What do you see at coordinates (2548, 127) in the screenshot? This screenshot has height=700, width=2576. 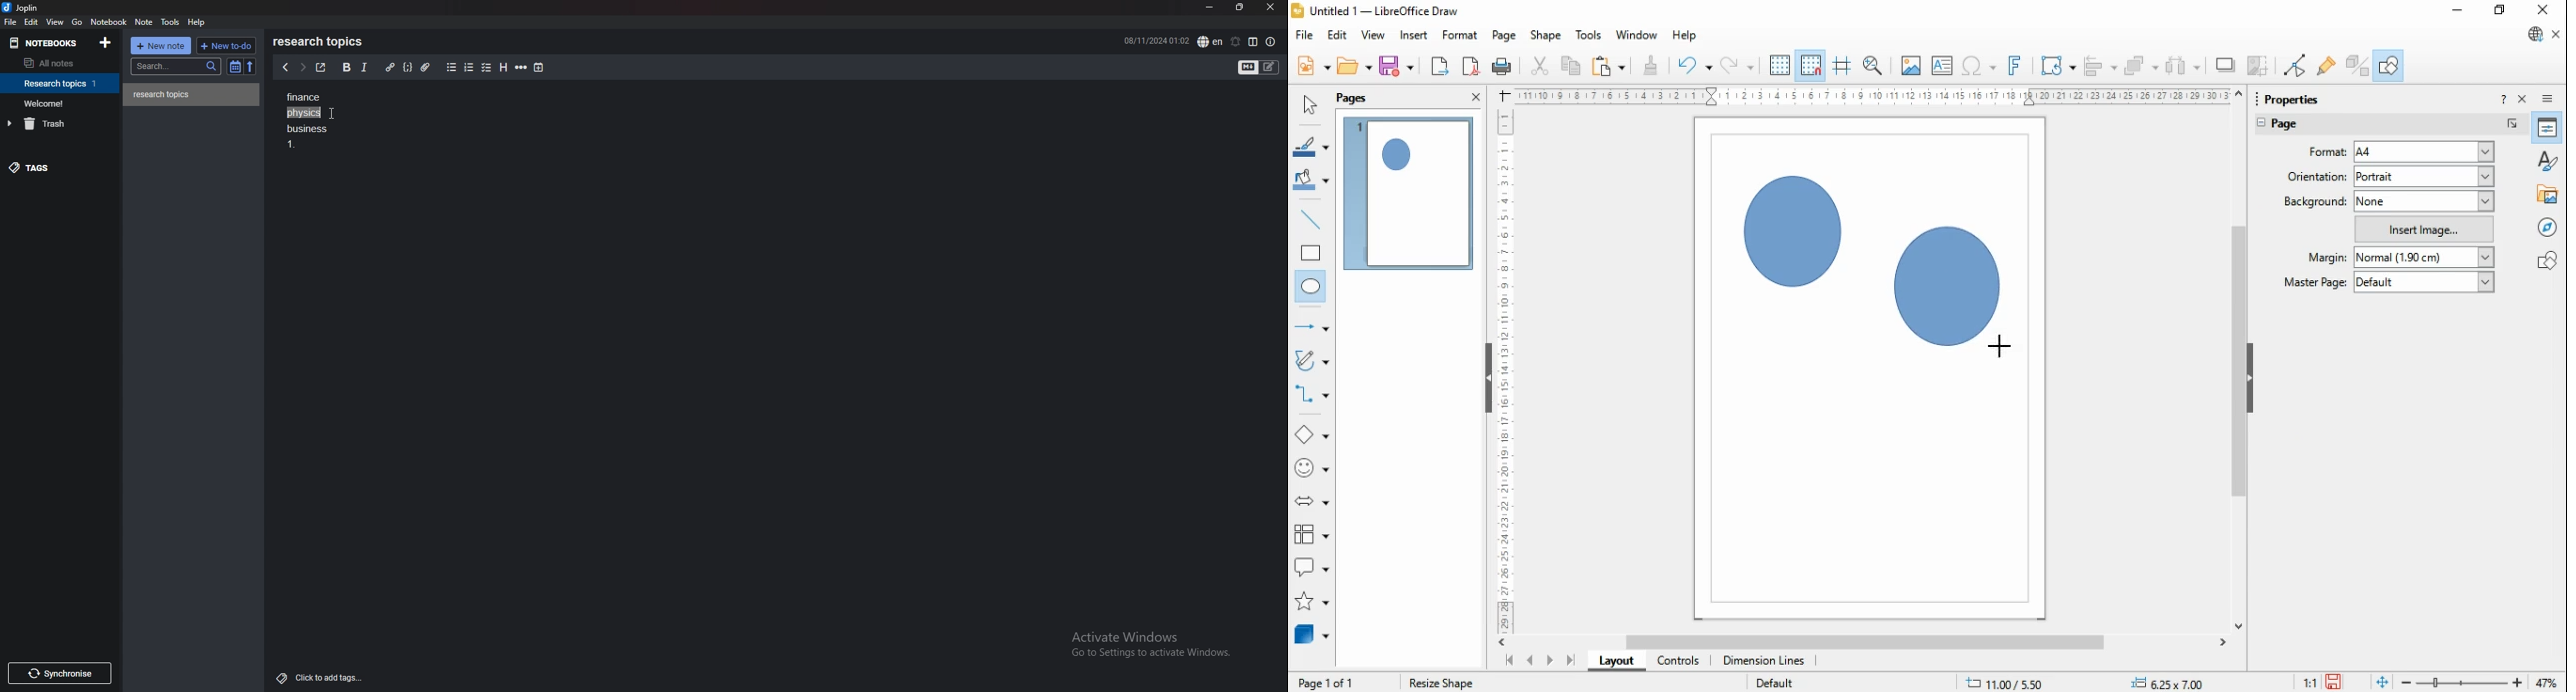 I see `properties` at bounding box center [2548, 127].